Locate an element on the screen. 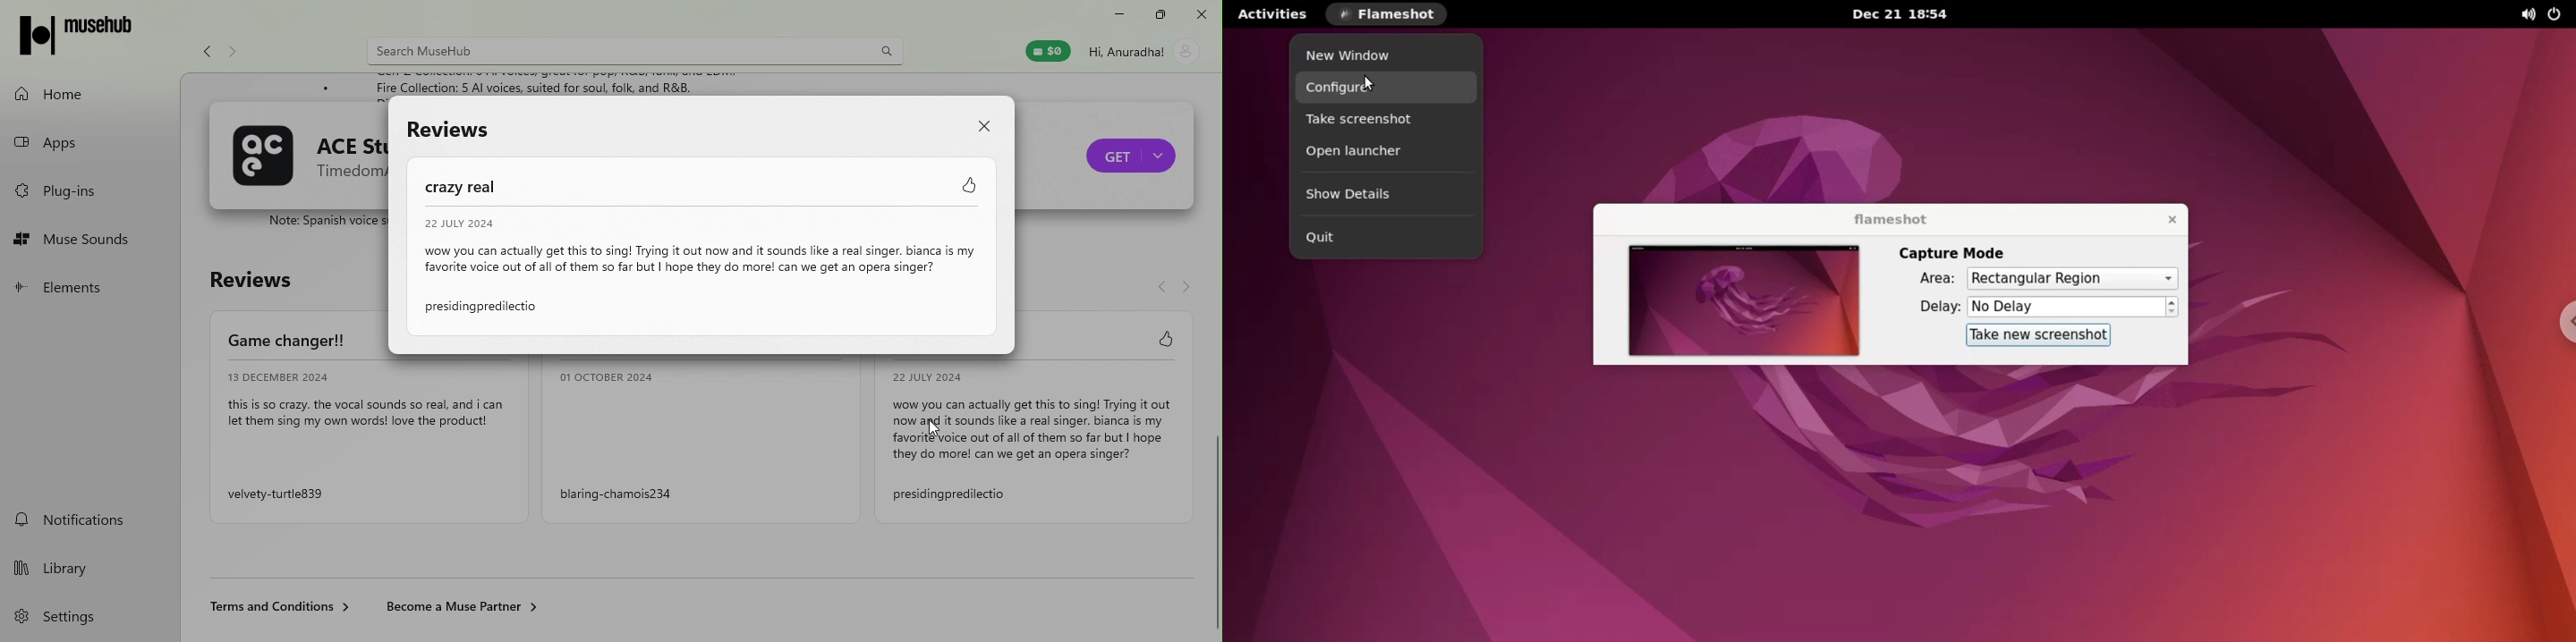 Image resolution: width=2576 pixels, height=644 pixels. take screenshot is located at coordinates (1381, 124).